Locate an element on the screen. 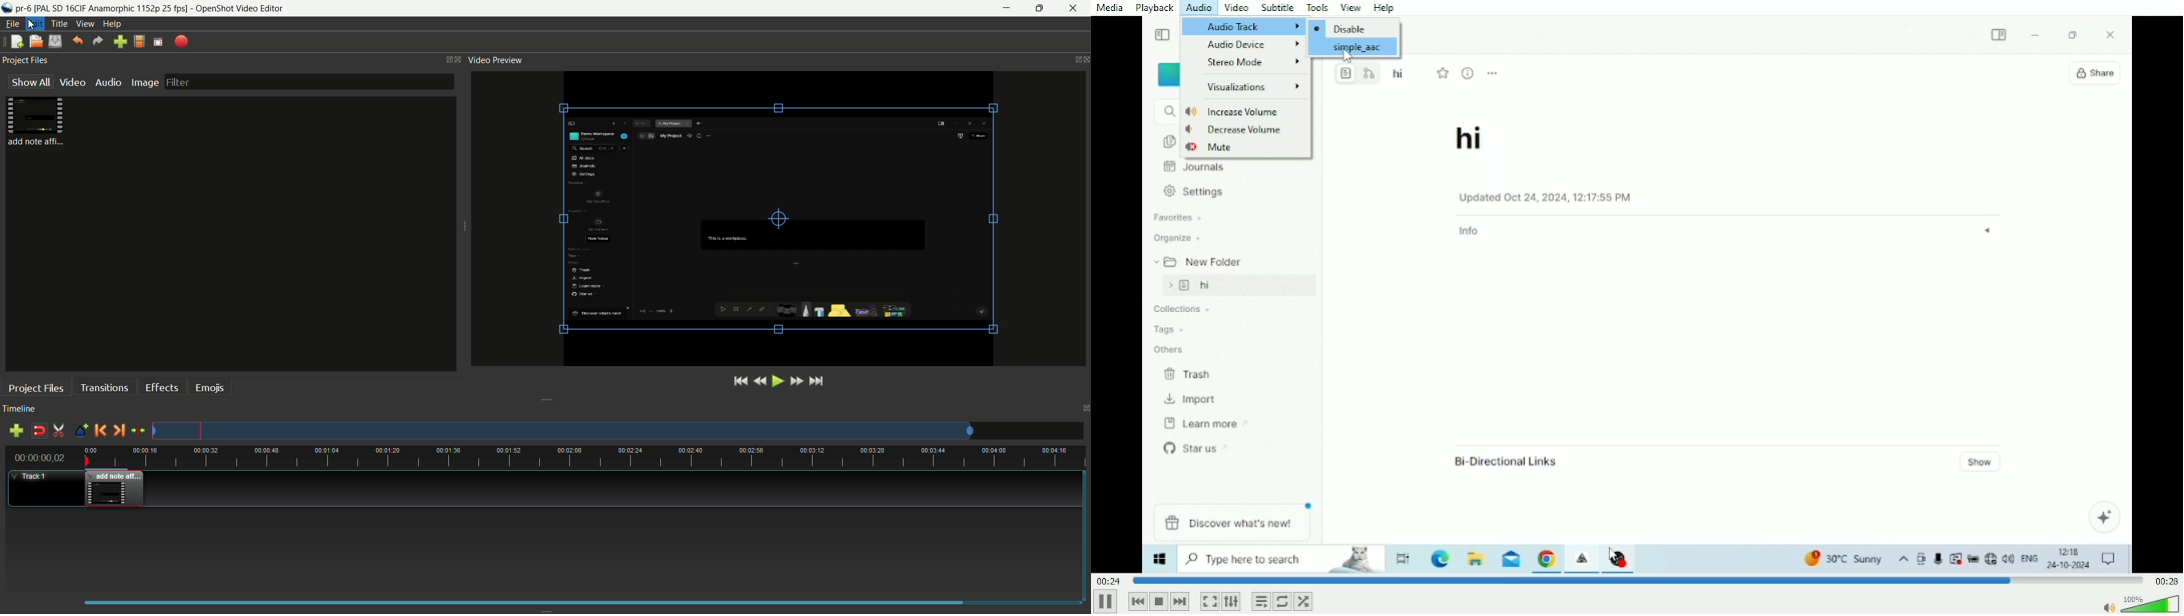 This screenshot has height=616, width=2184. Tools is located at coordinates (1318, 7).